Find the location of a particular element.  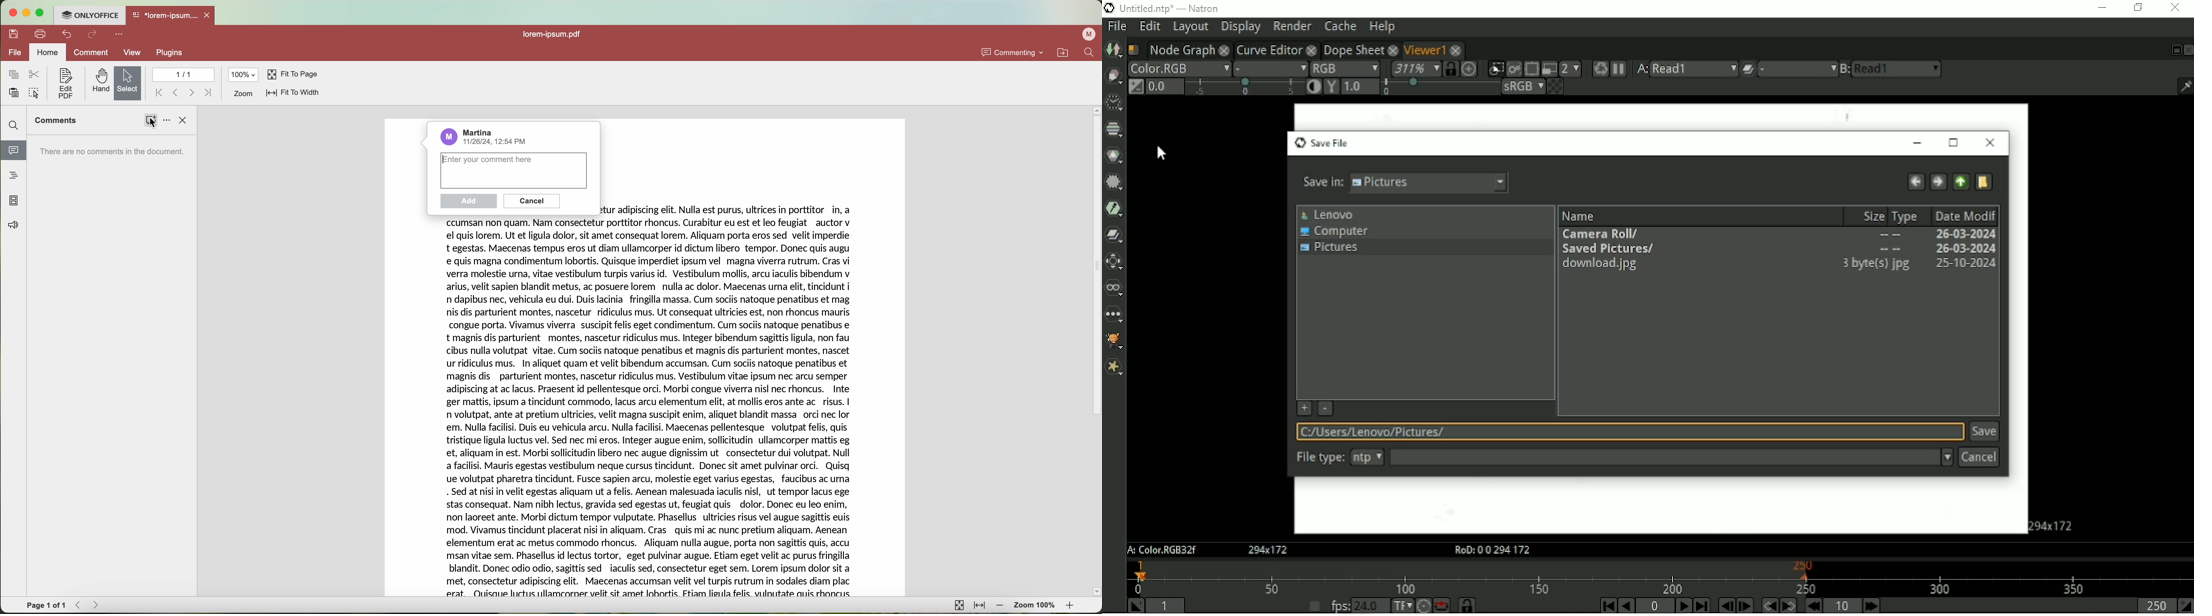

Save is located at coordinates (1984, 431).